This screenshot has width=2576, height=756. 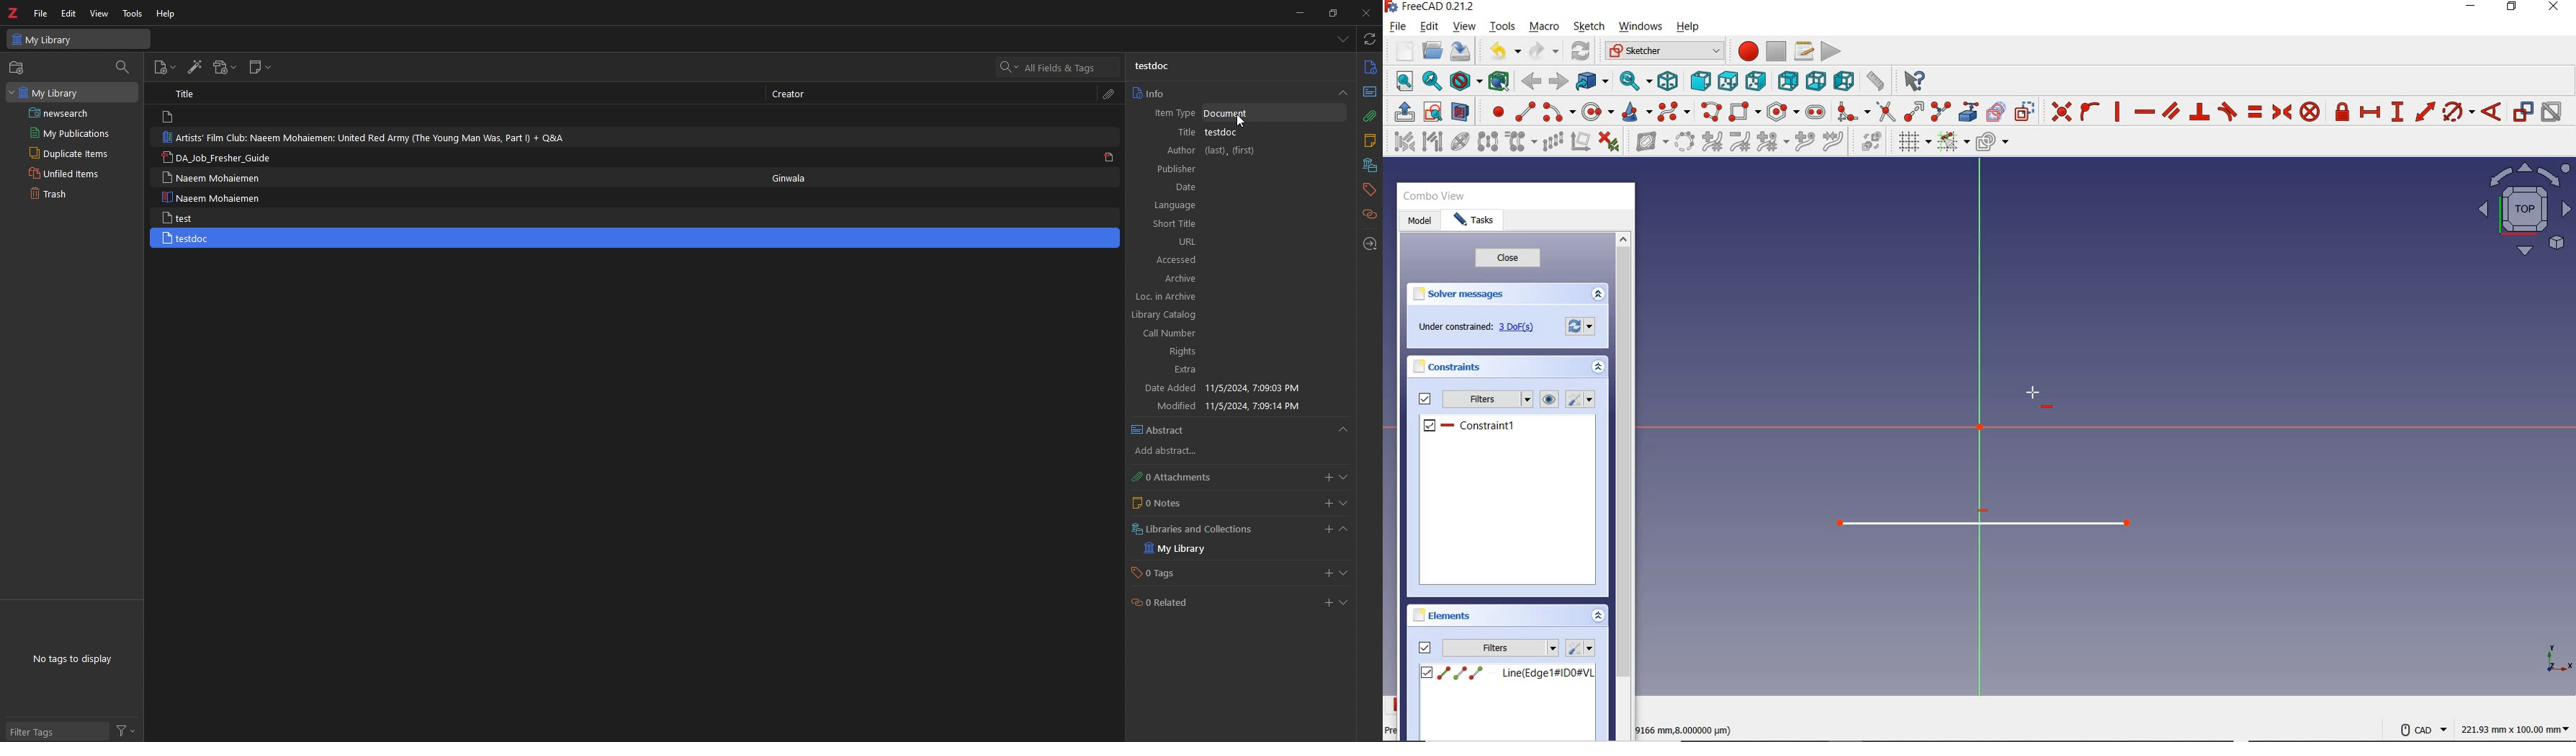 I want to click on SHOW/HIDE B-SPLINE INFORMATION LAYER, so click(x=1650, y=144).